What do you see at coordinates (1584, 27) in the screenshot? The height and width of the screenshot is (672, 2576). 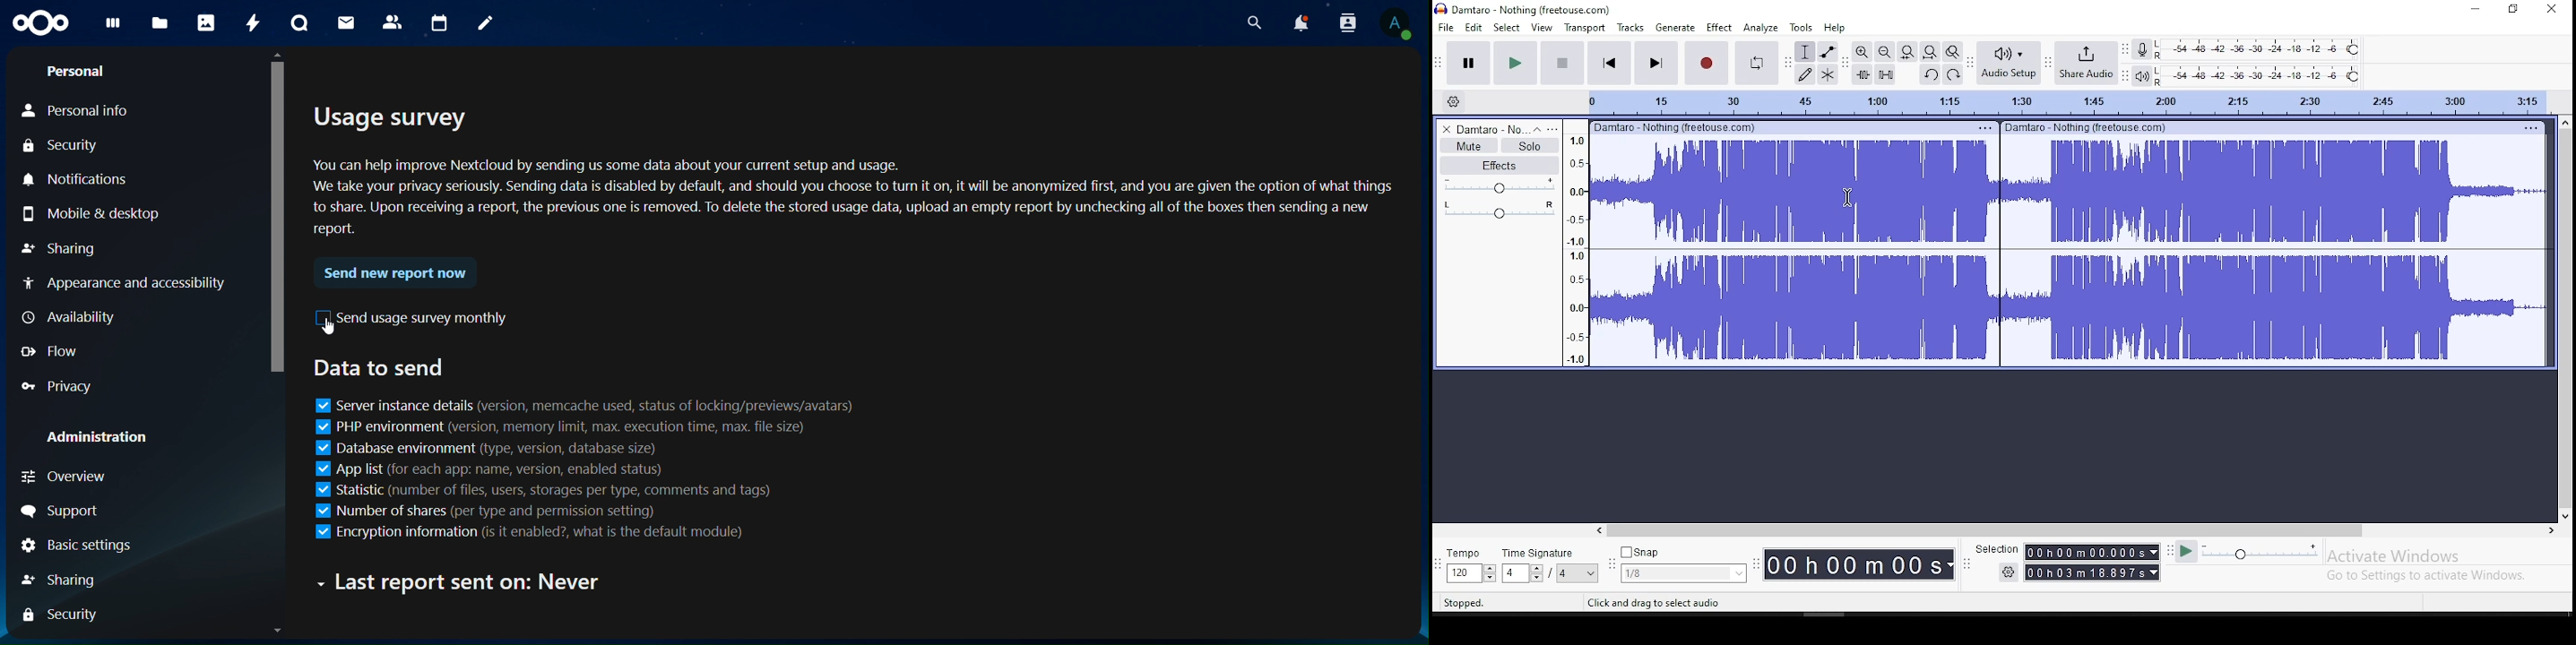 I see `transport` at bounding box center [1584, 27].